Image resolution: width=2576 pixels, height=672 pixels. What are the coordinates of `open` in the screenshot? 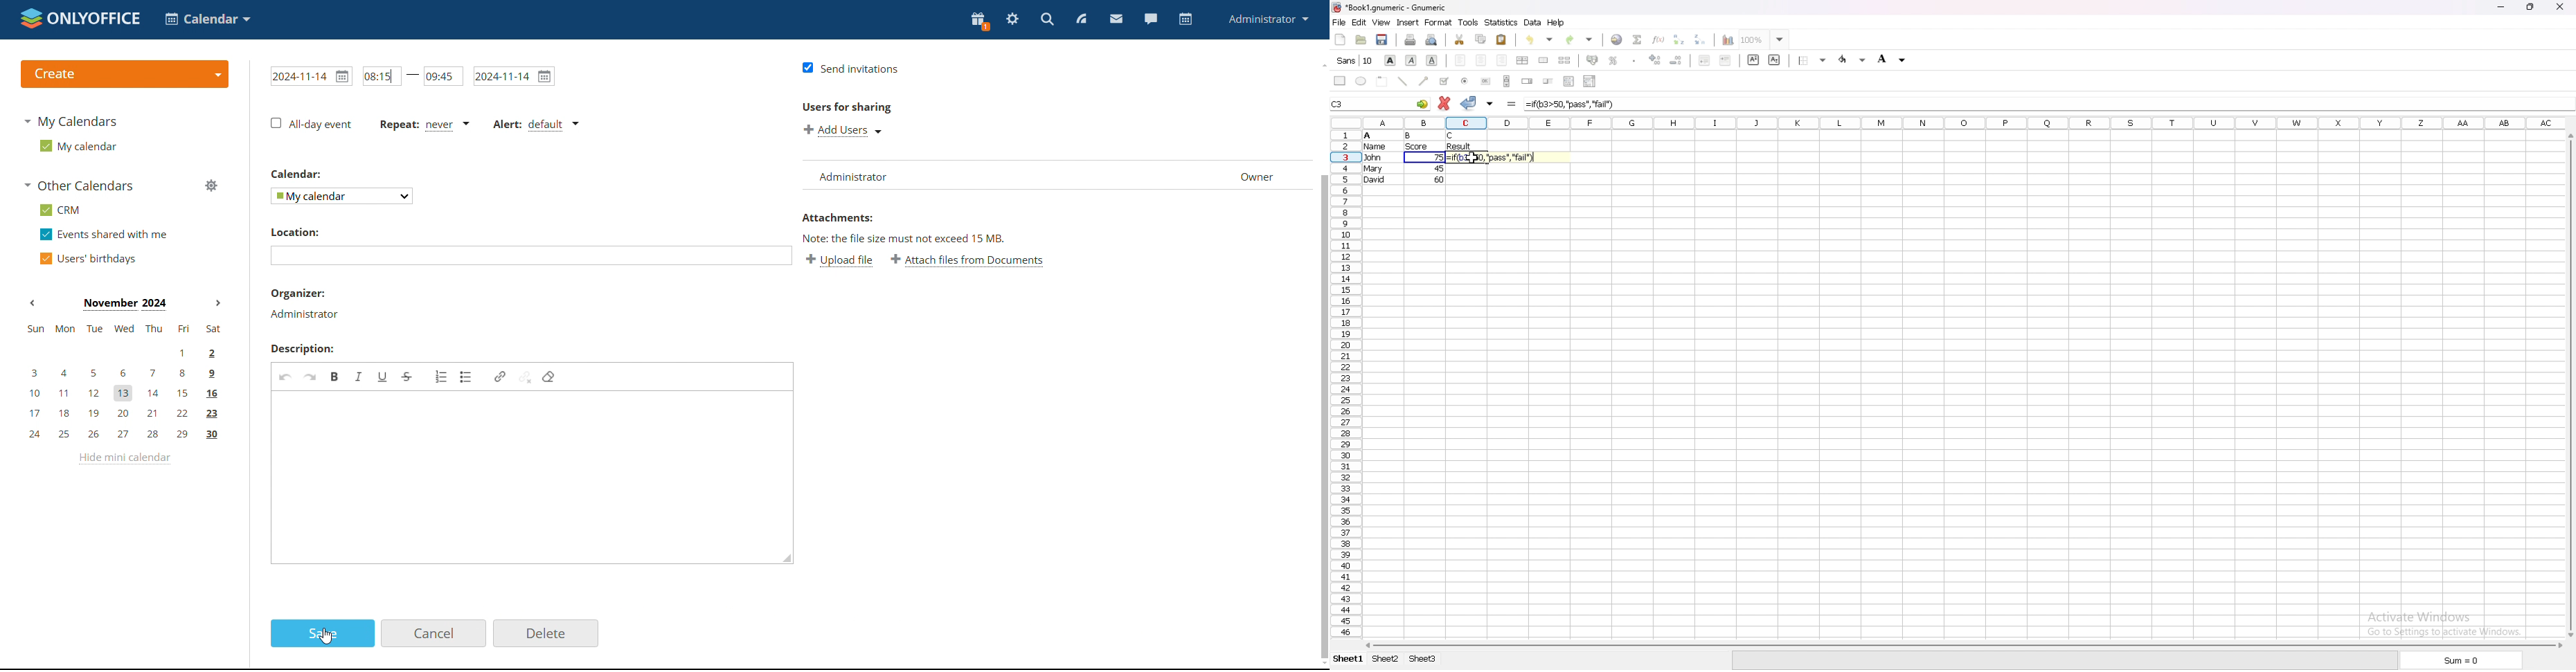 It's located at (1361, 40).